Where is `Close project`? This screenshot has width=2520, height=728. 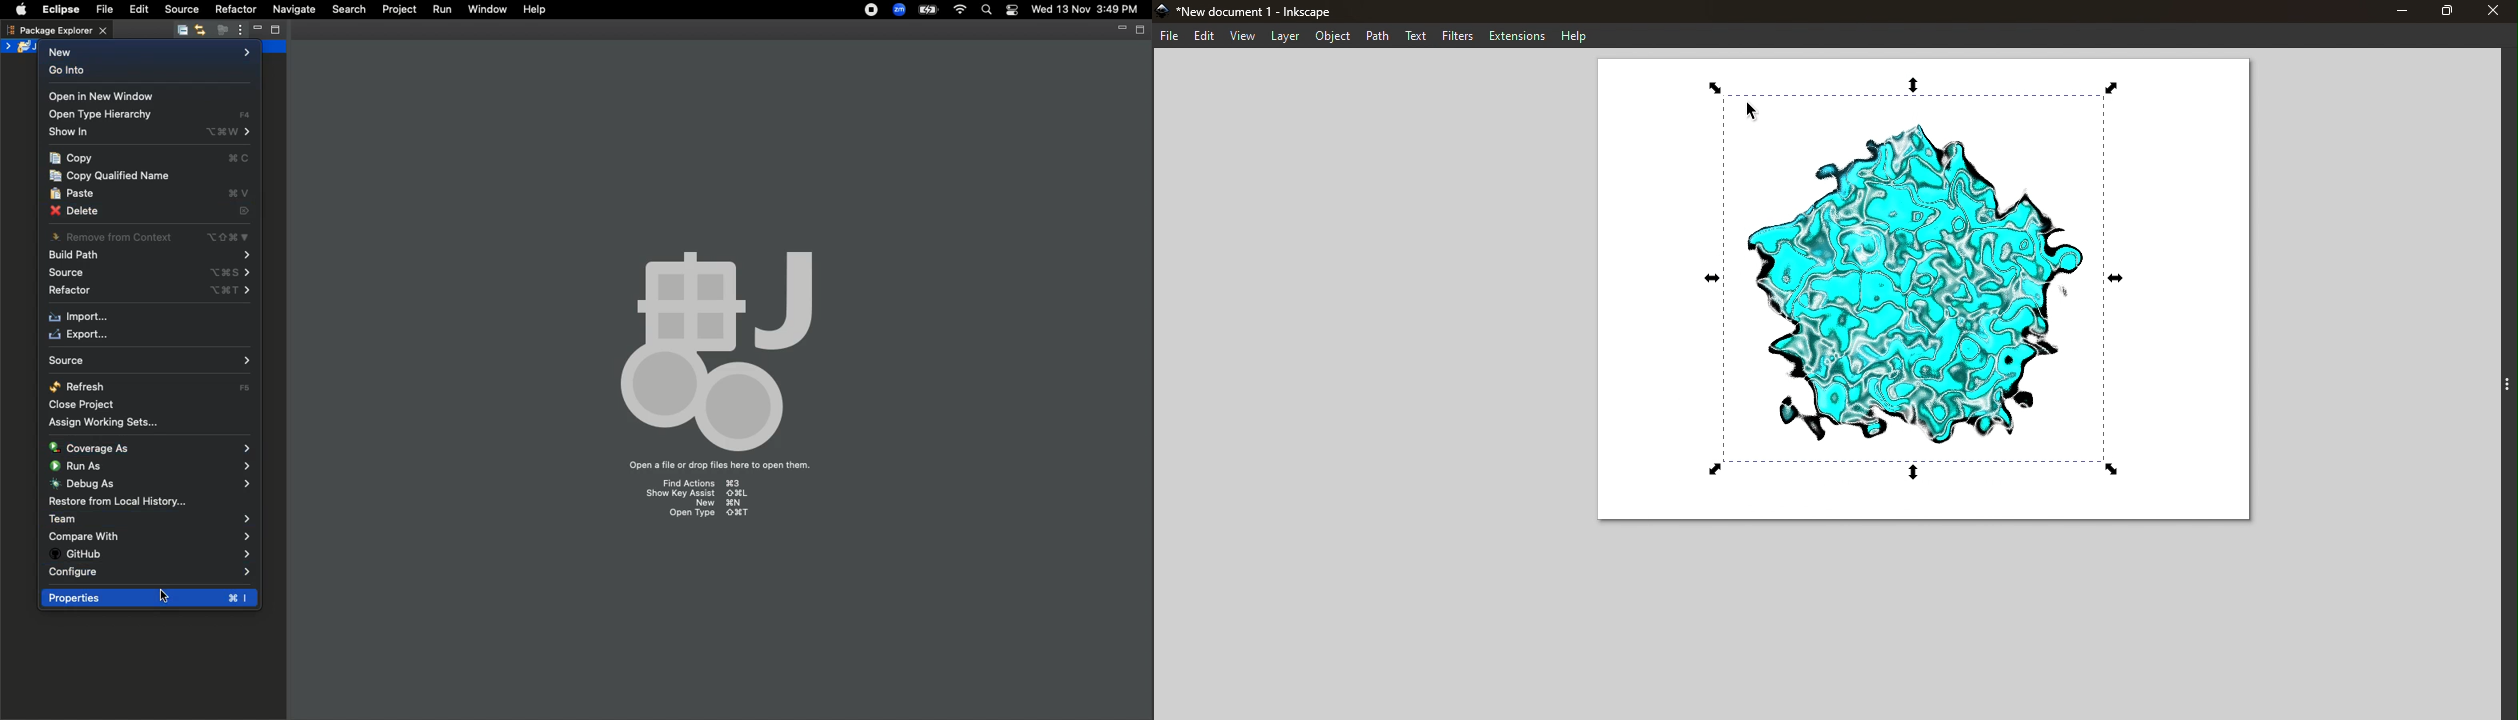
Close project is located at coordinates (79, 405).